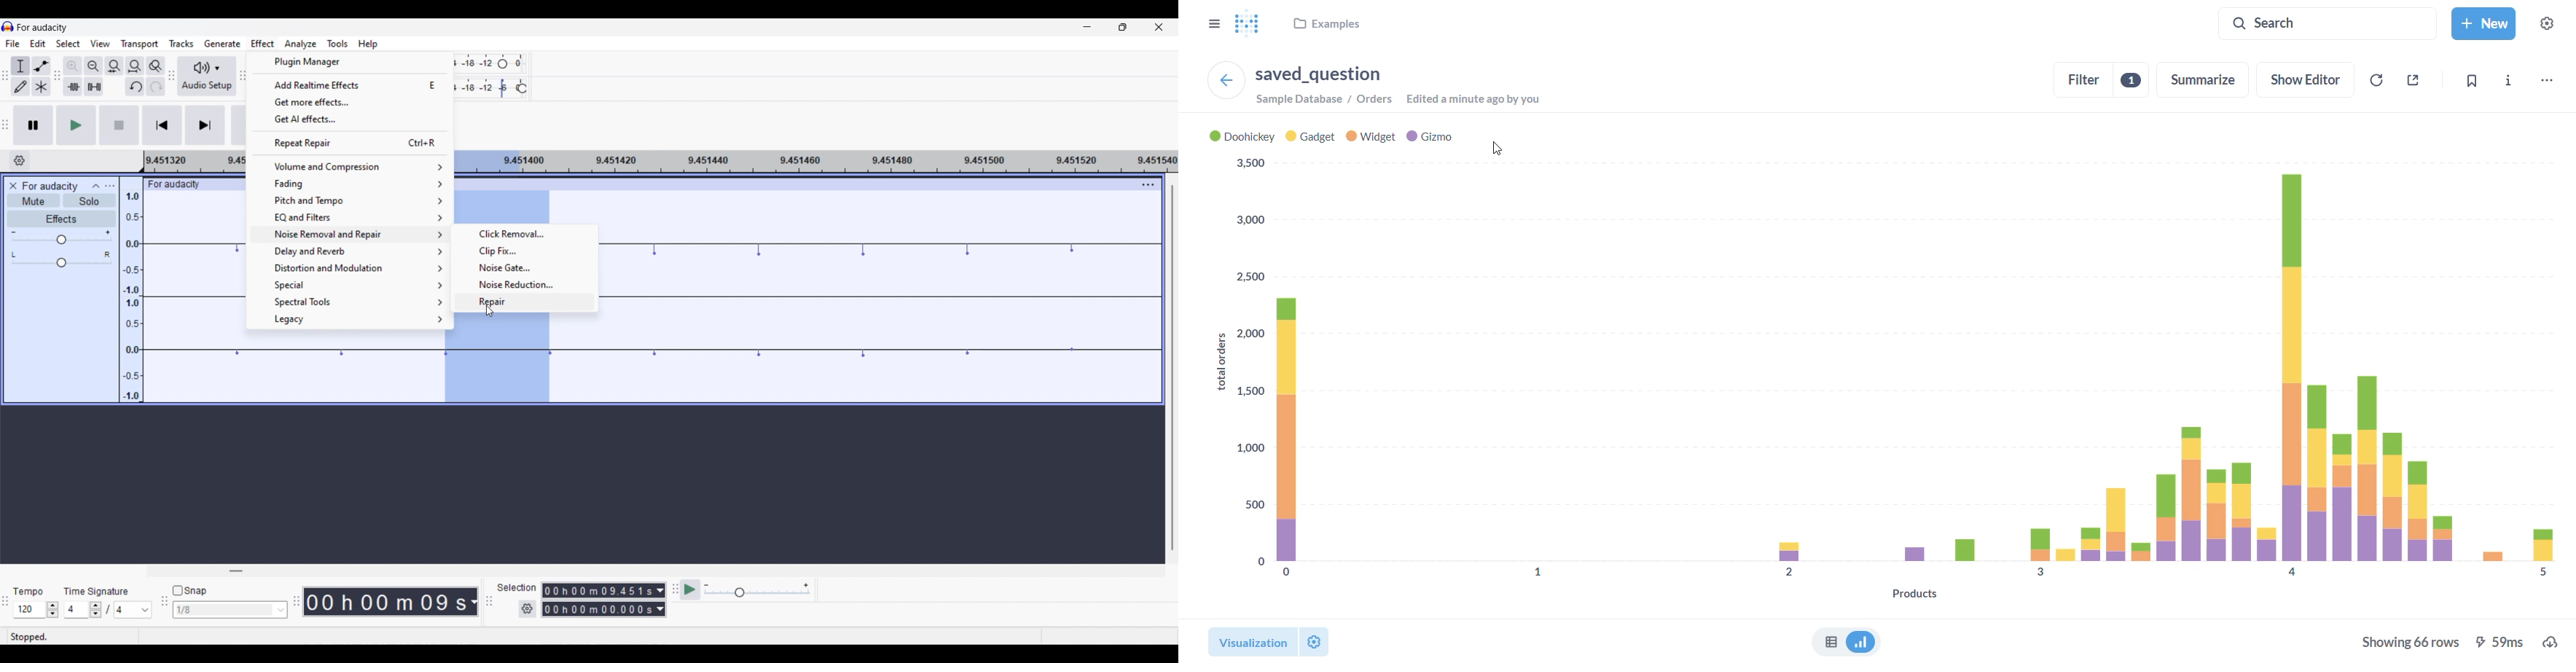 The width and height of the screenshot is (2576, 672). What do you see at coordinates (368, 45) in the screenshot?
I see `Help menu` at bounding box center [368, 45].